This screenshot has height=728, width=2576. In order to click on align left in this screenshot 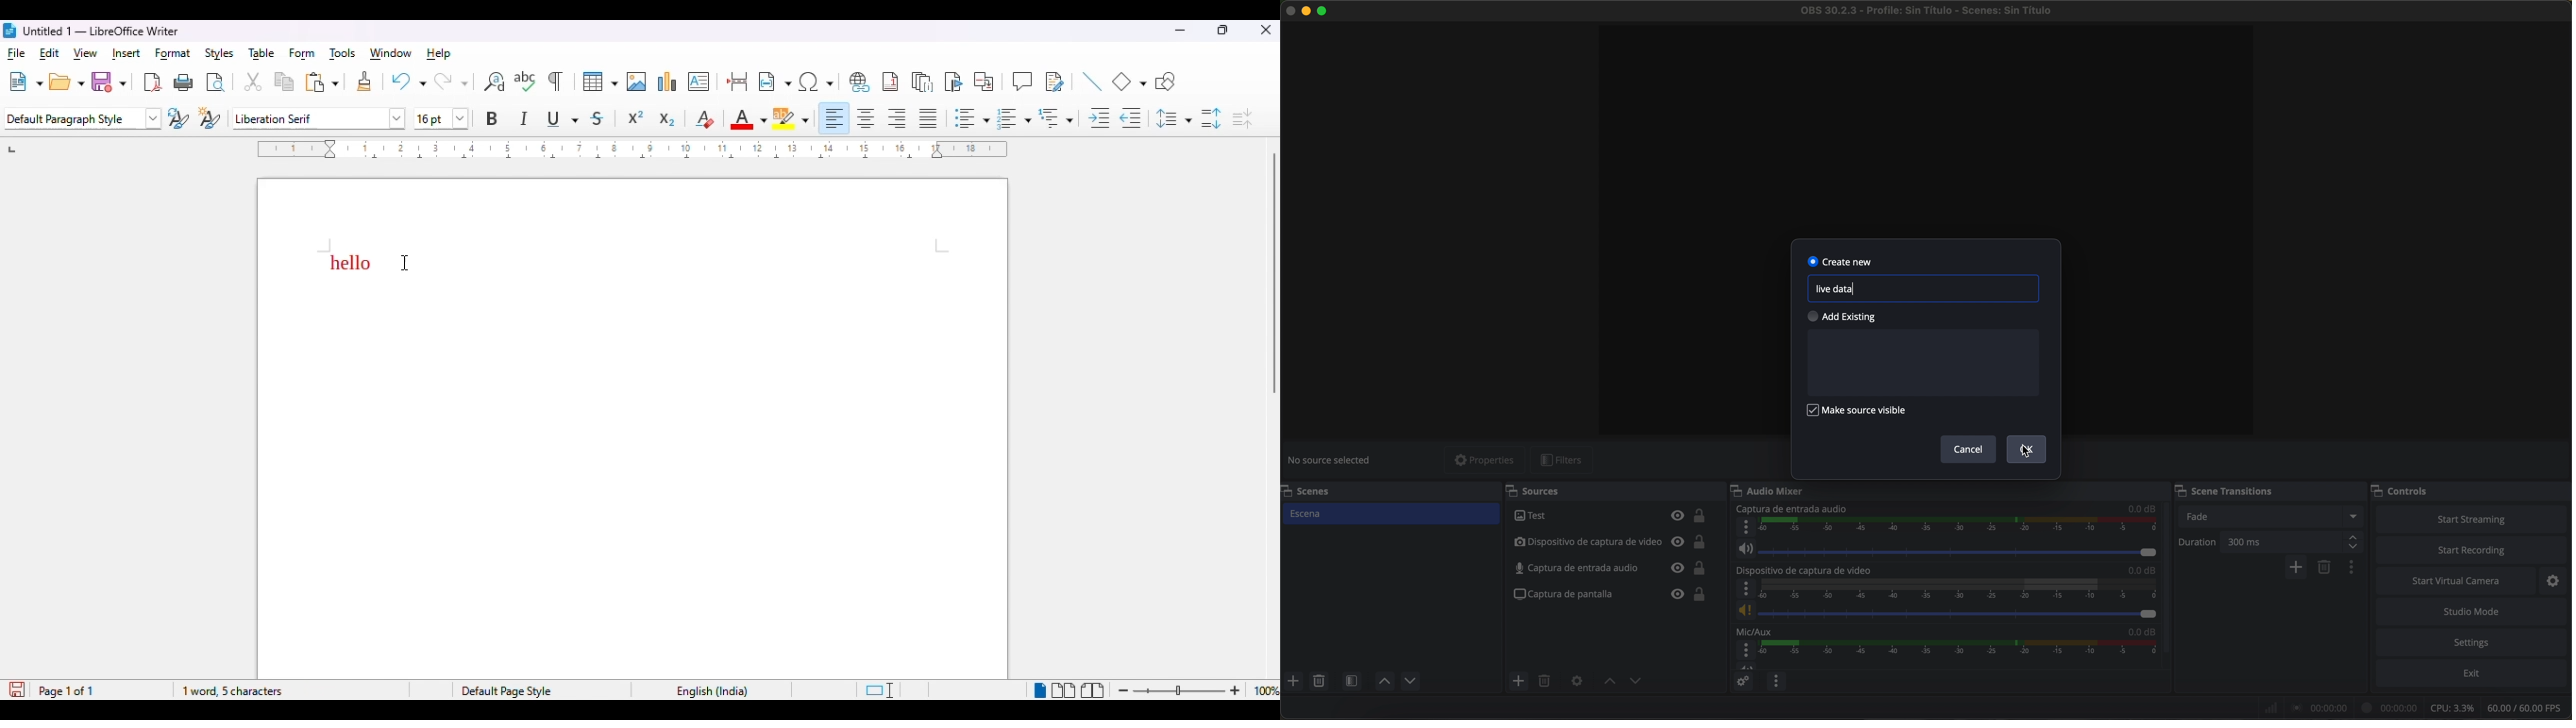, I will do `click(836, 118)`.